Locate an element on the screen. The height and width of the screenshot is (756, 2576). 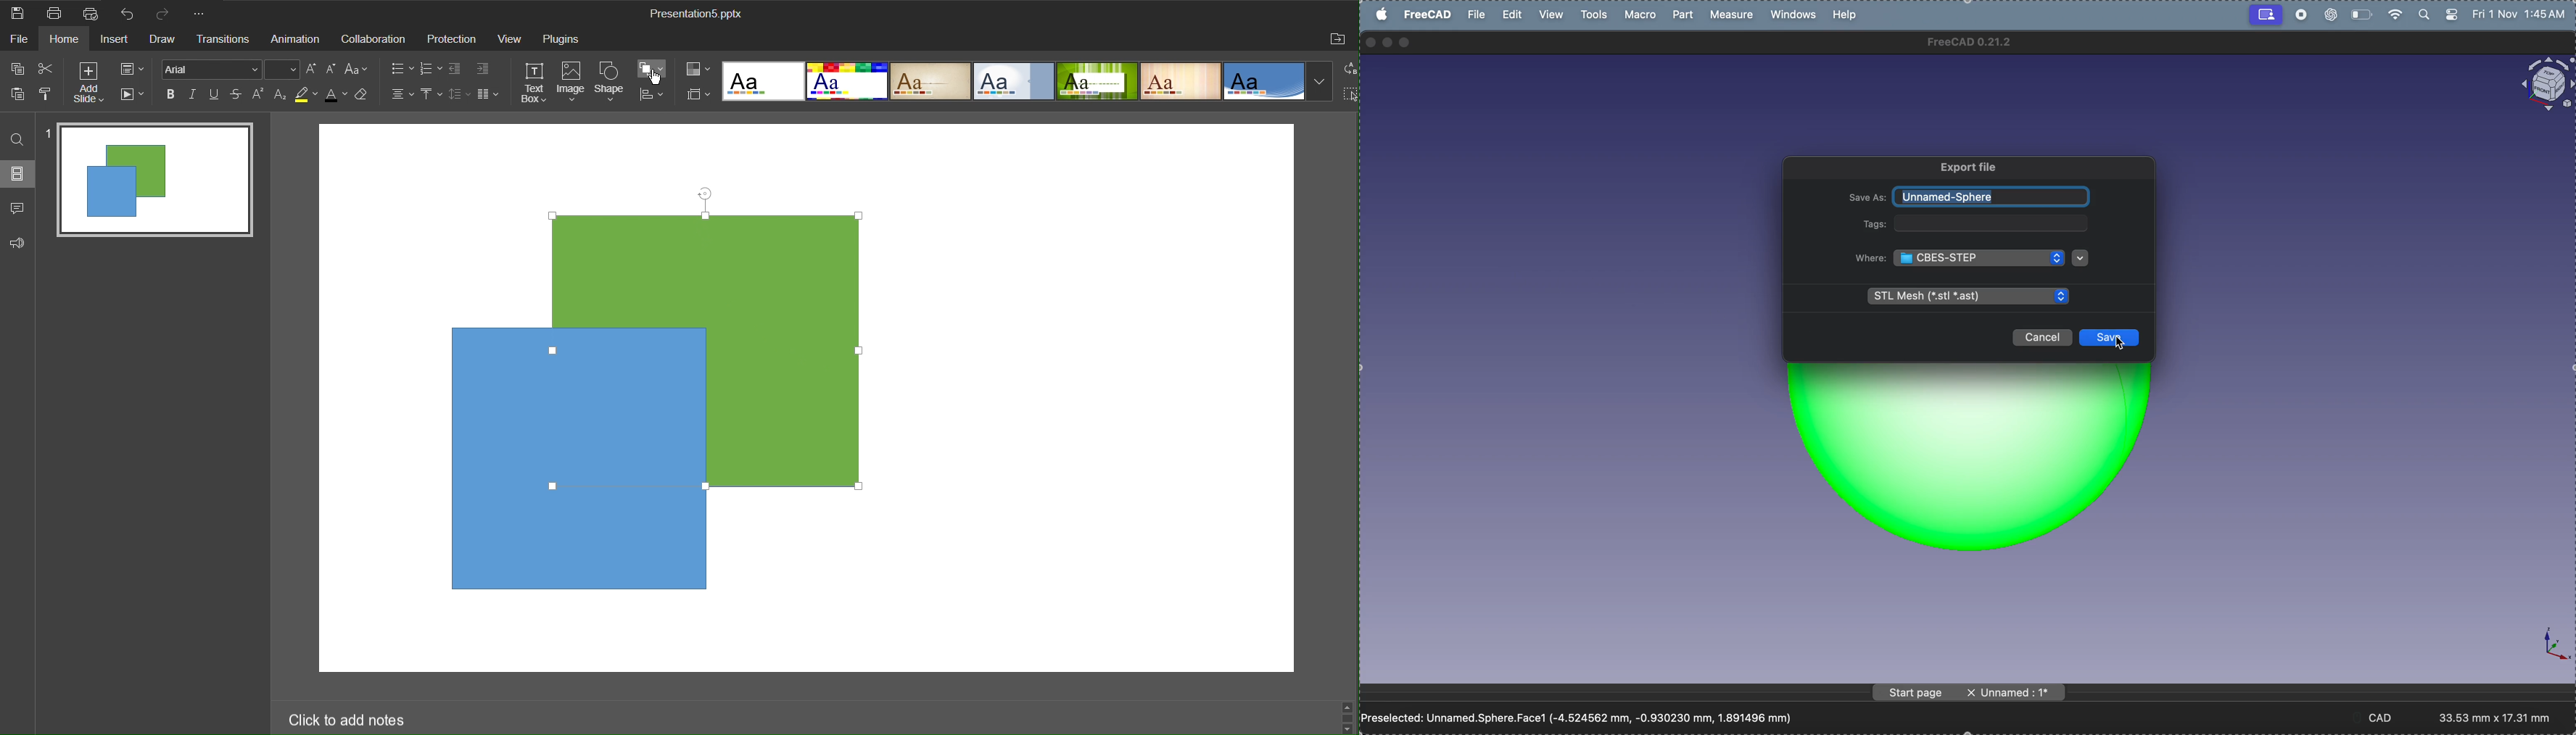
chatgpt is located at coordinates (2330, 16).